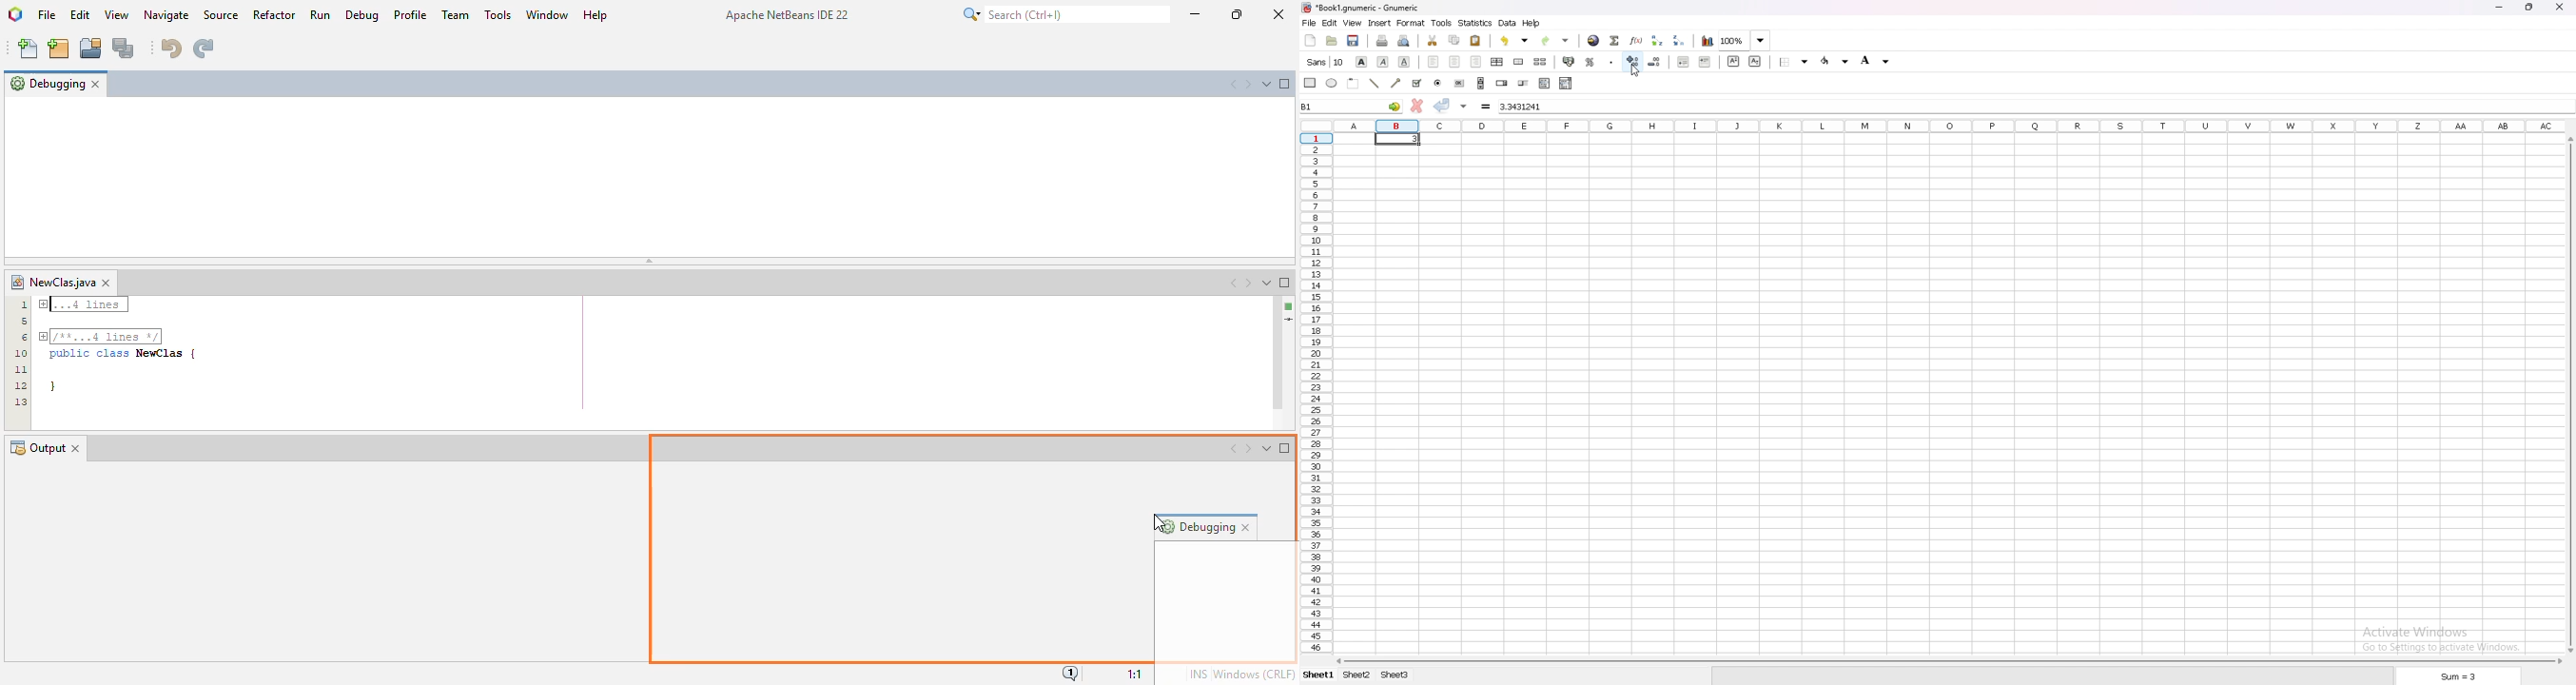  I want to click on file name, so click(1359, 8).